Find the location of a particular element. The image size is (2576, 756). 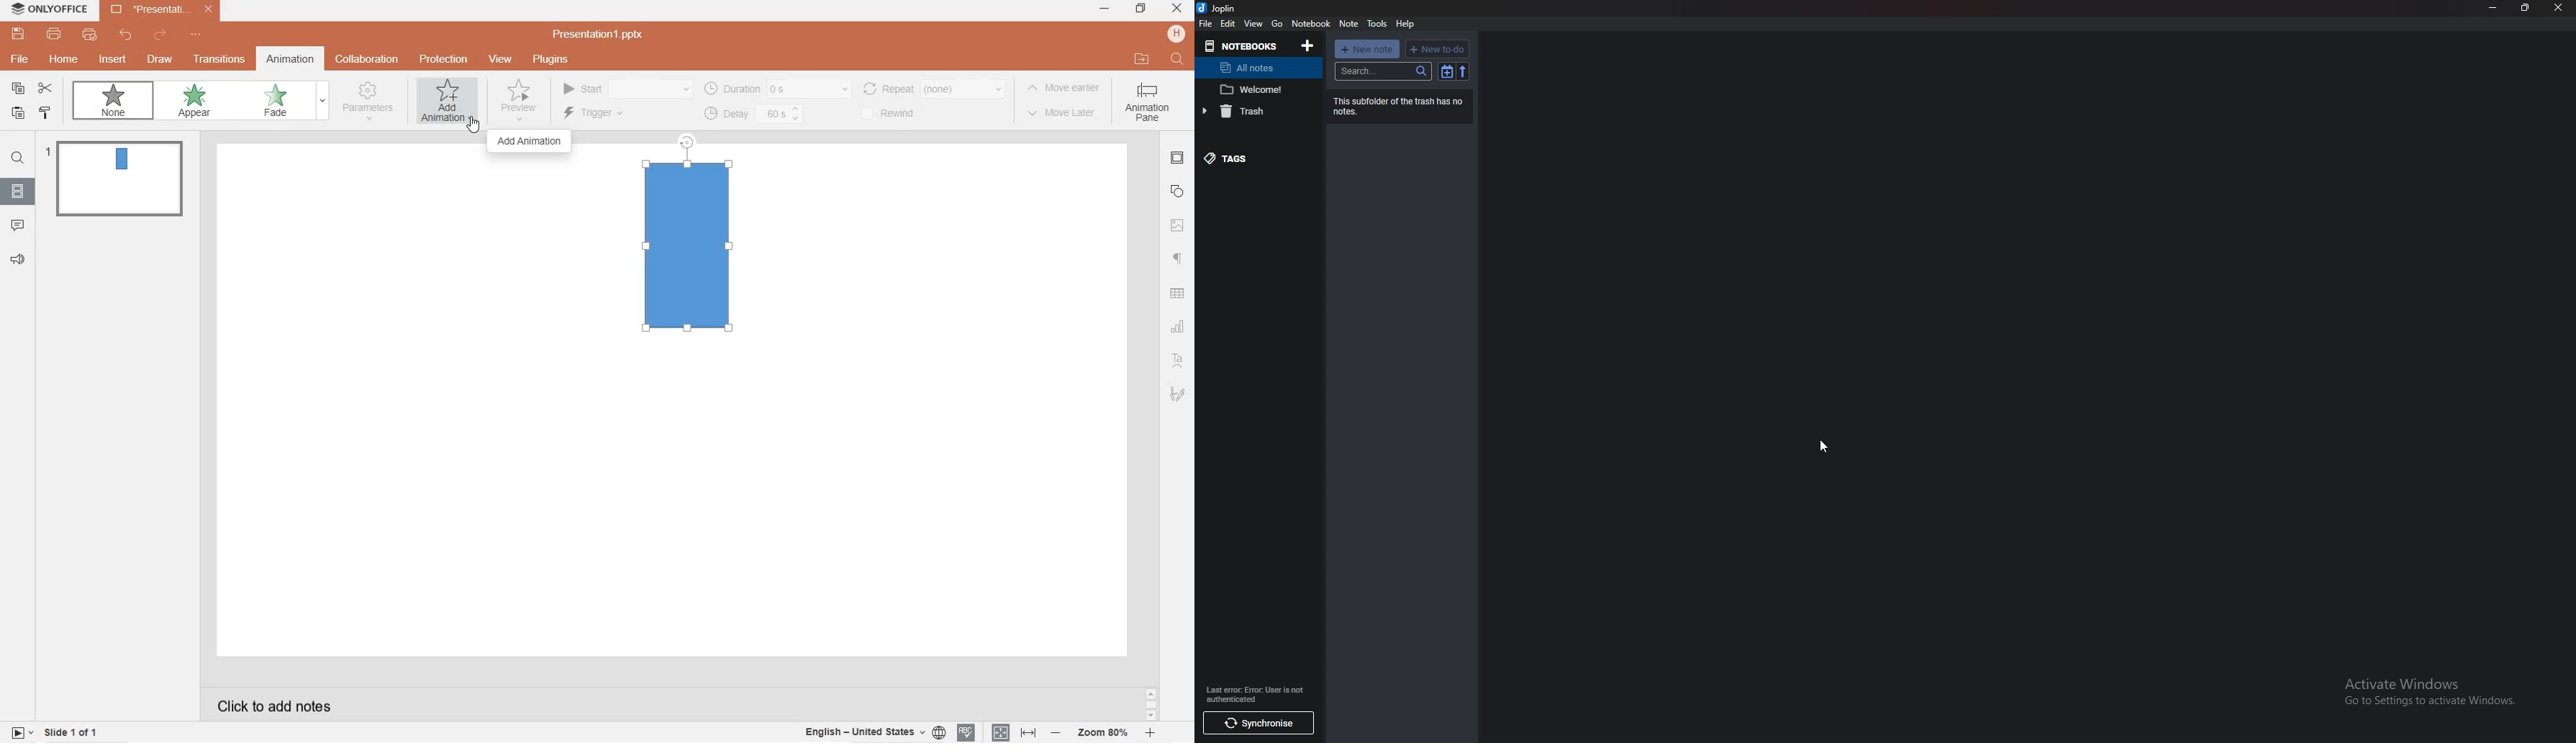

view is located at coordinates (501, 60).